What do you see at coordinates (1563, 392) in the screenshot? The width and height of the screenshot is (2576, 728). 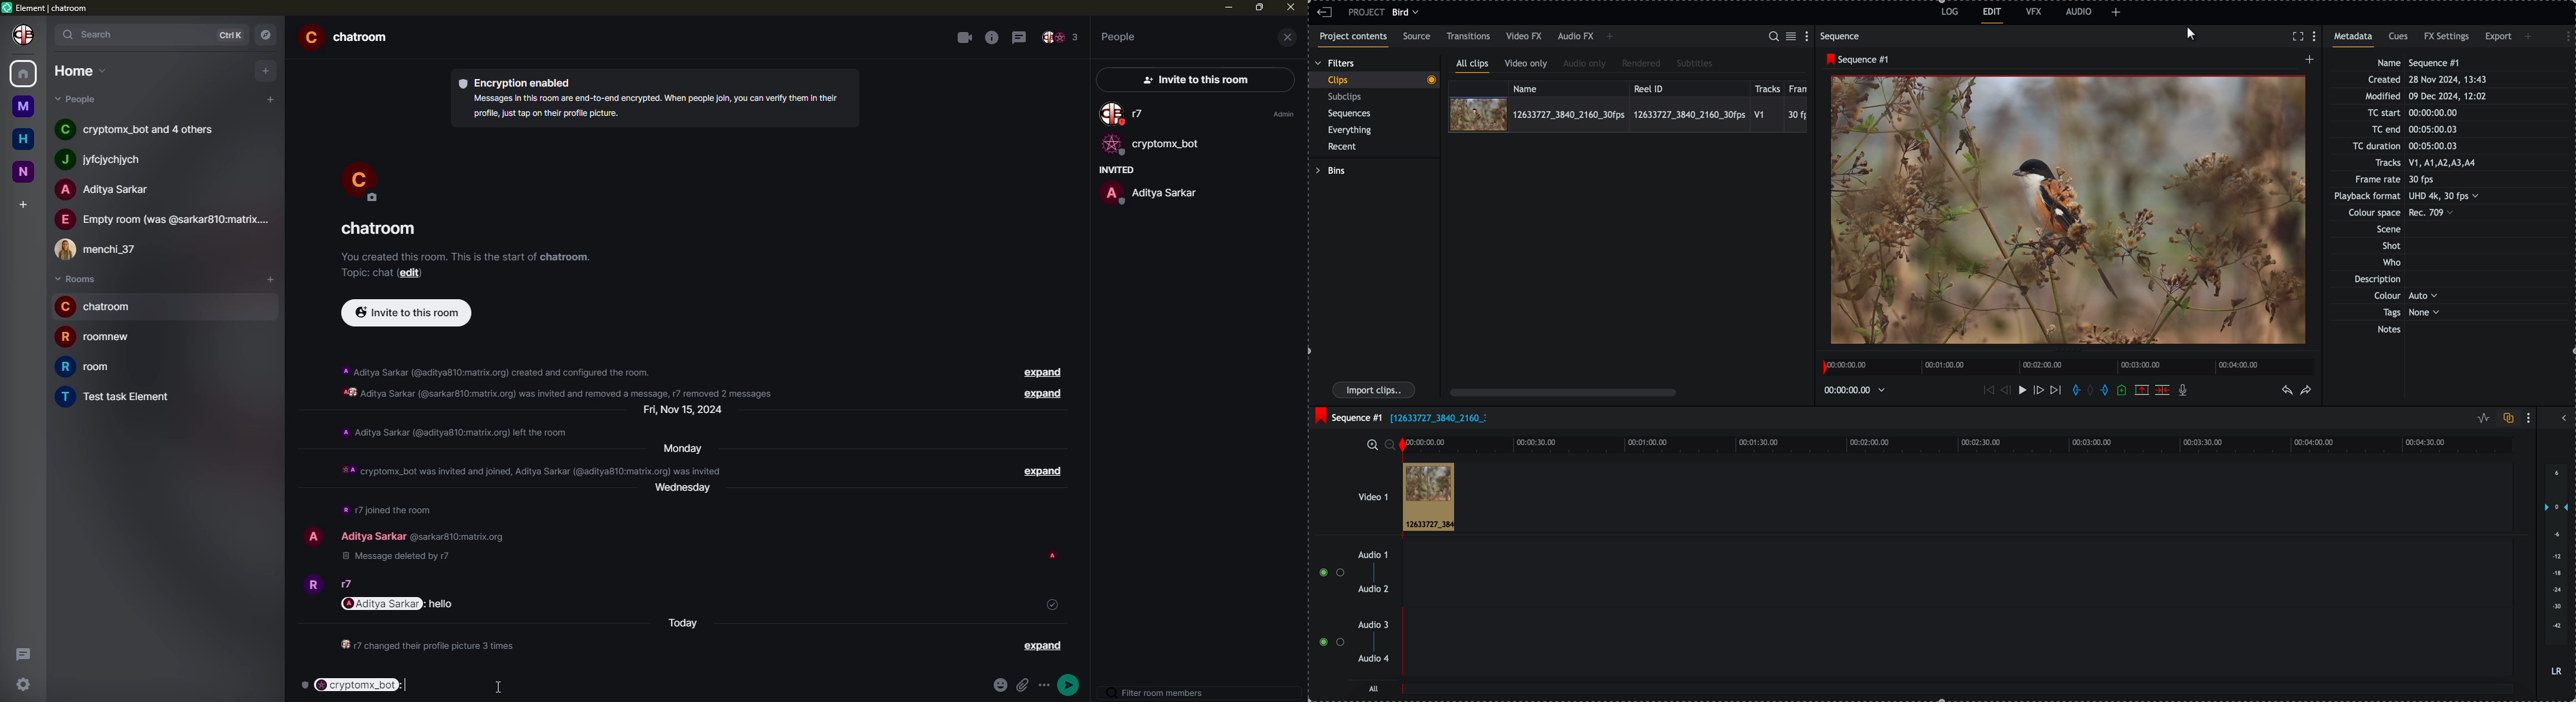 I see `scroll bar` at bounding box center [1563, 392].